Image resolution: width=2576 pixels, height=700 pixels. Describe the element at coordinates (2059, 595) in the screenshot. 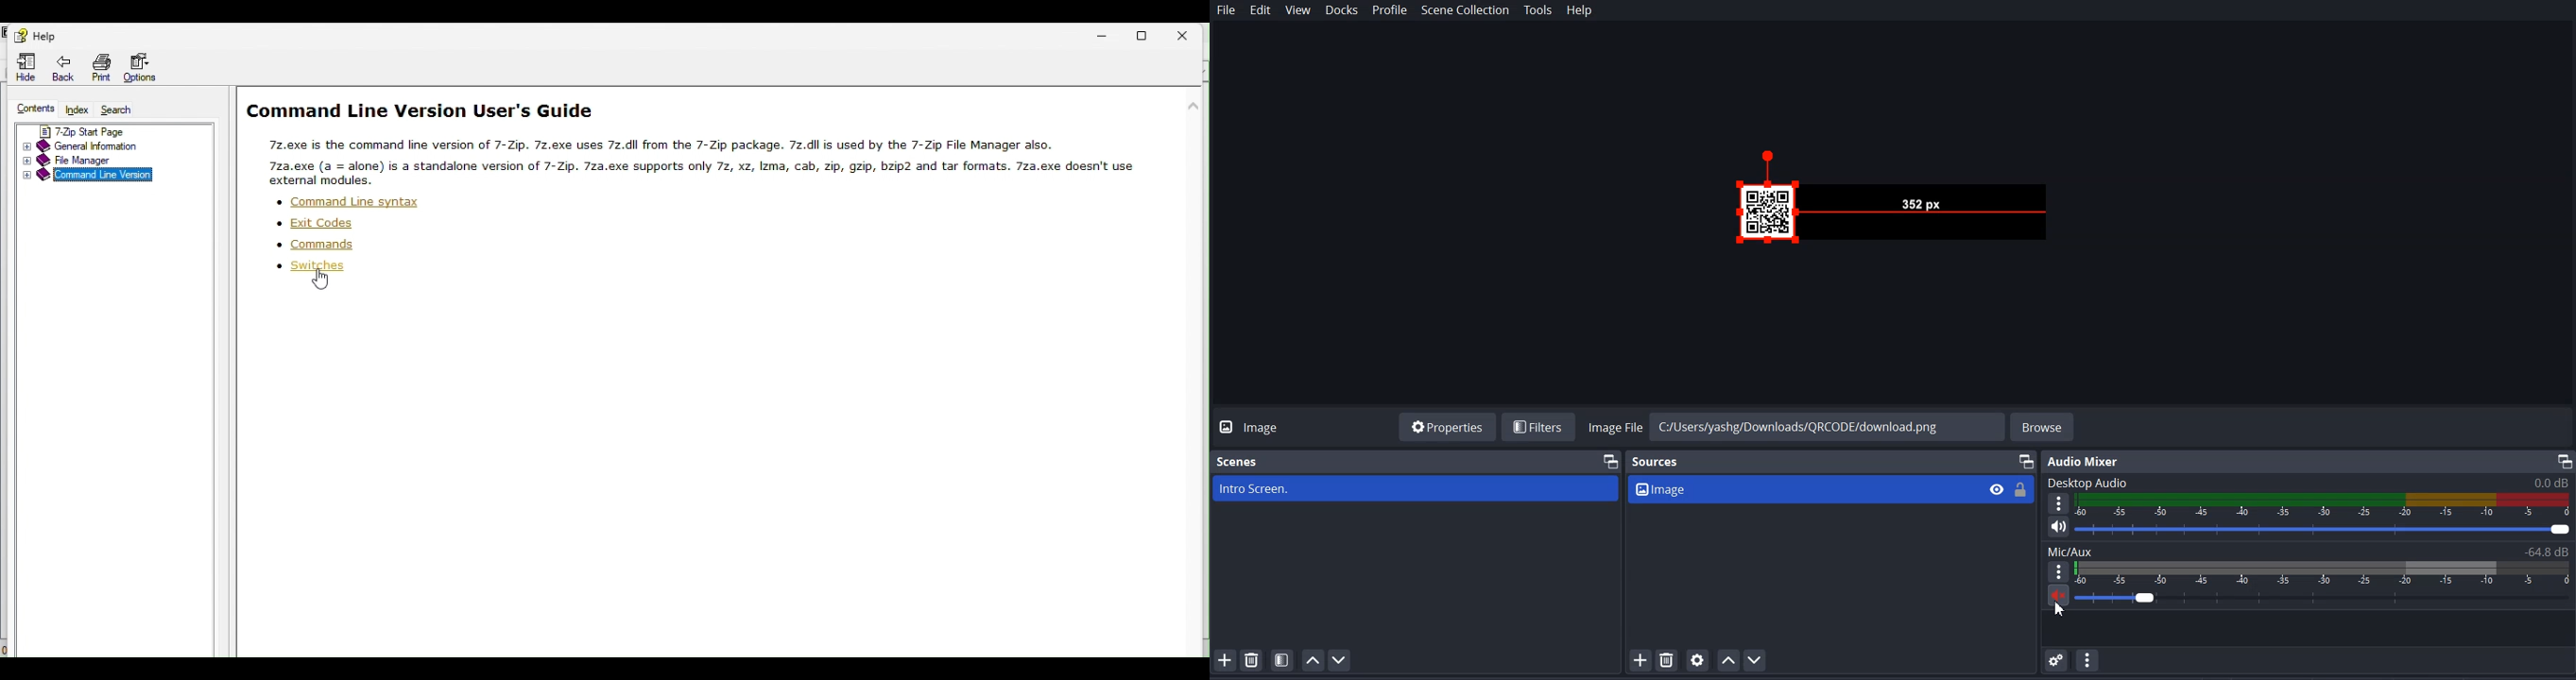

I see `Mute` at that location.